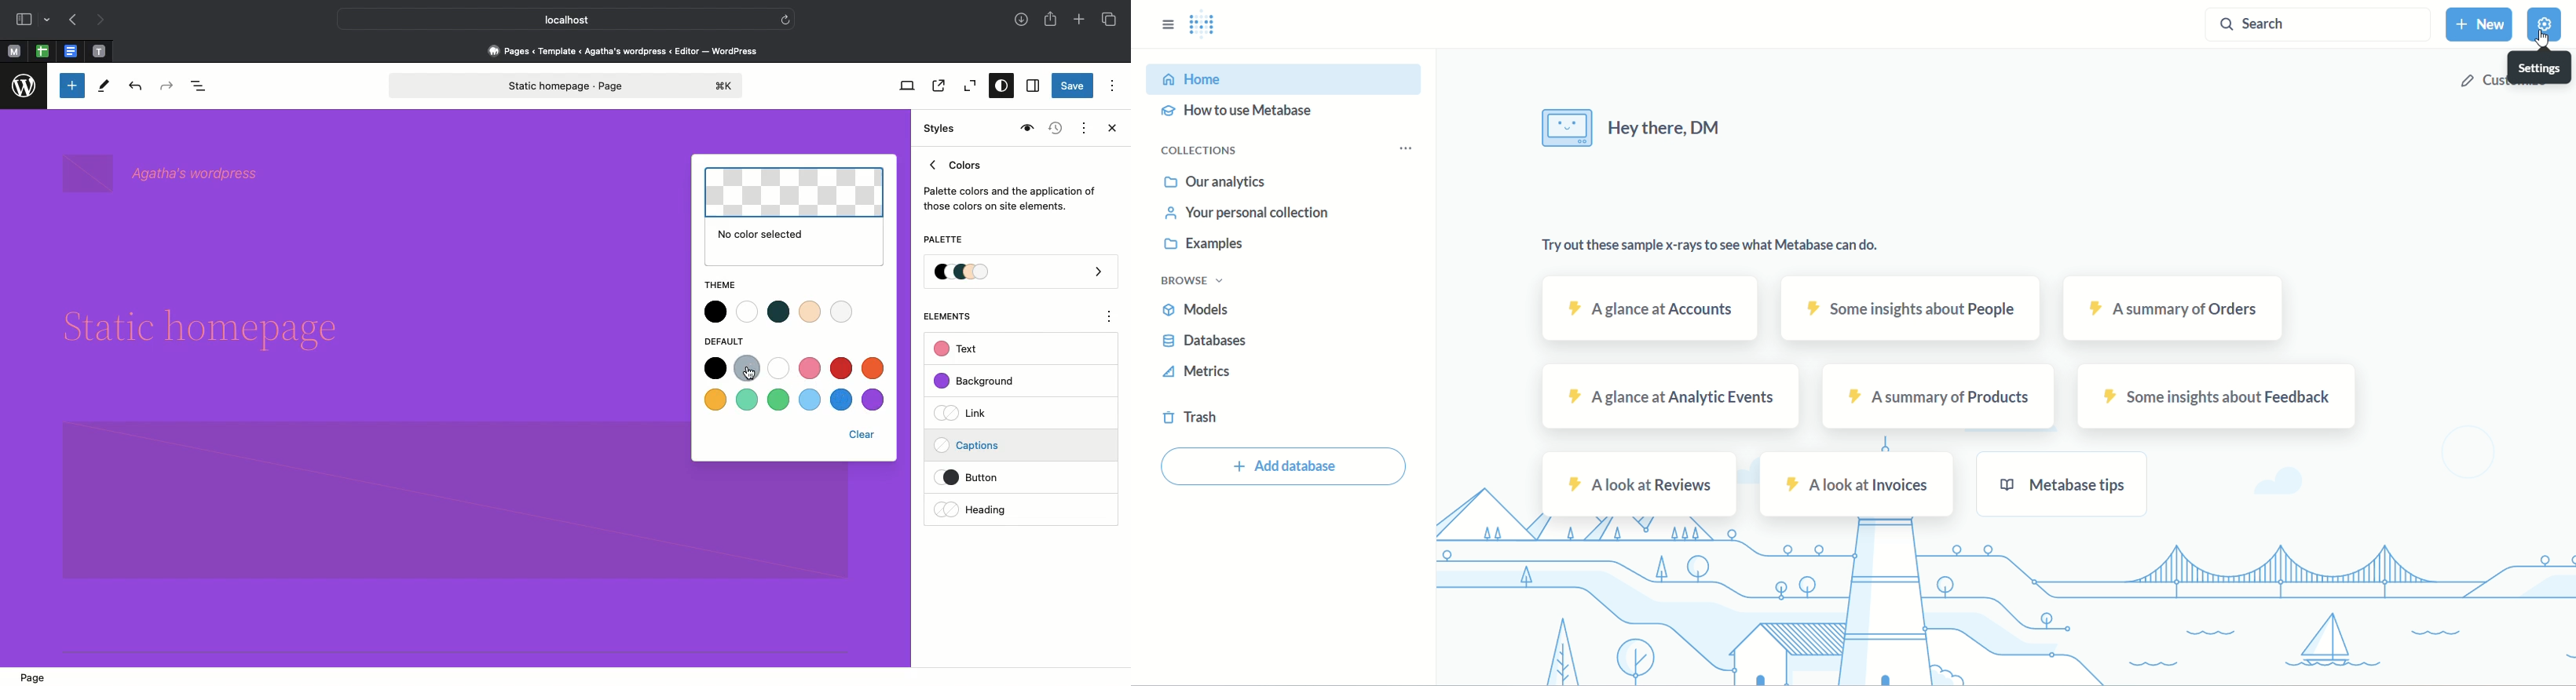 Image resolution: width=2576 pixels, height=700 pixels. I want to click on logo, so click(1213, 25).